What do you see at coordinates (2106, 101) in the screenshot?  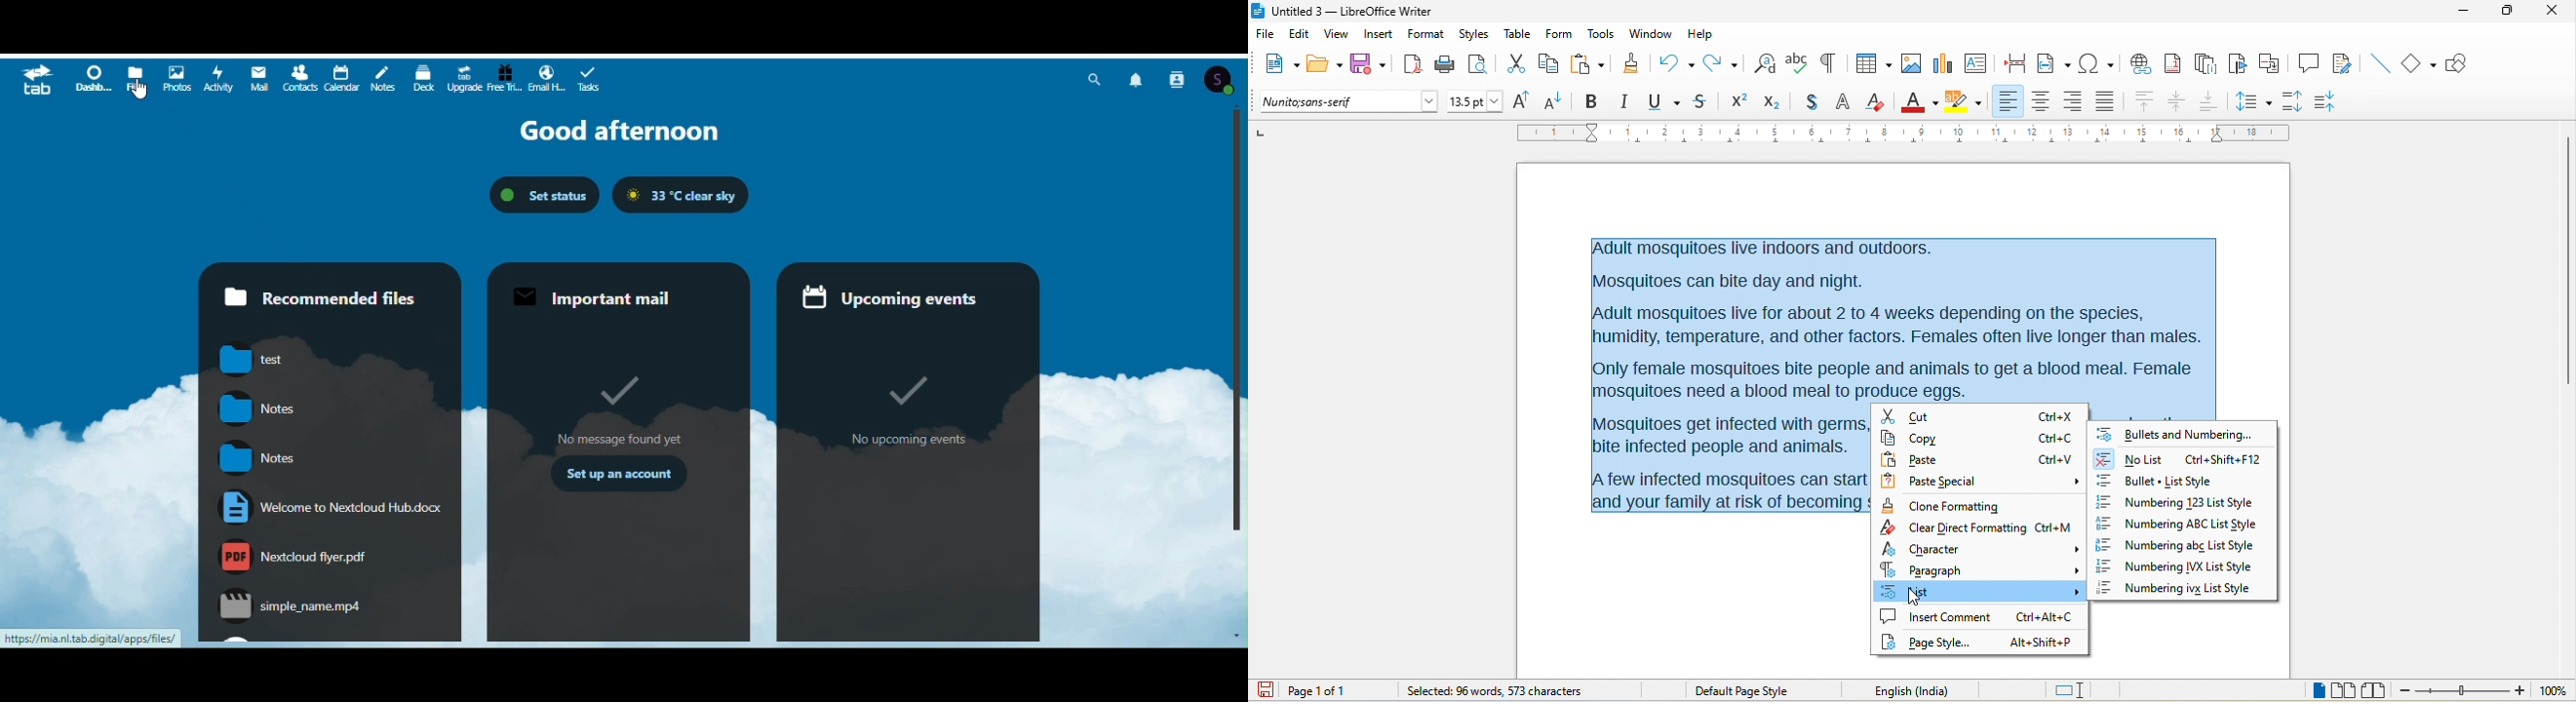 I see `justified` at bounding box center [2106, 101].